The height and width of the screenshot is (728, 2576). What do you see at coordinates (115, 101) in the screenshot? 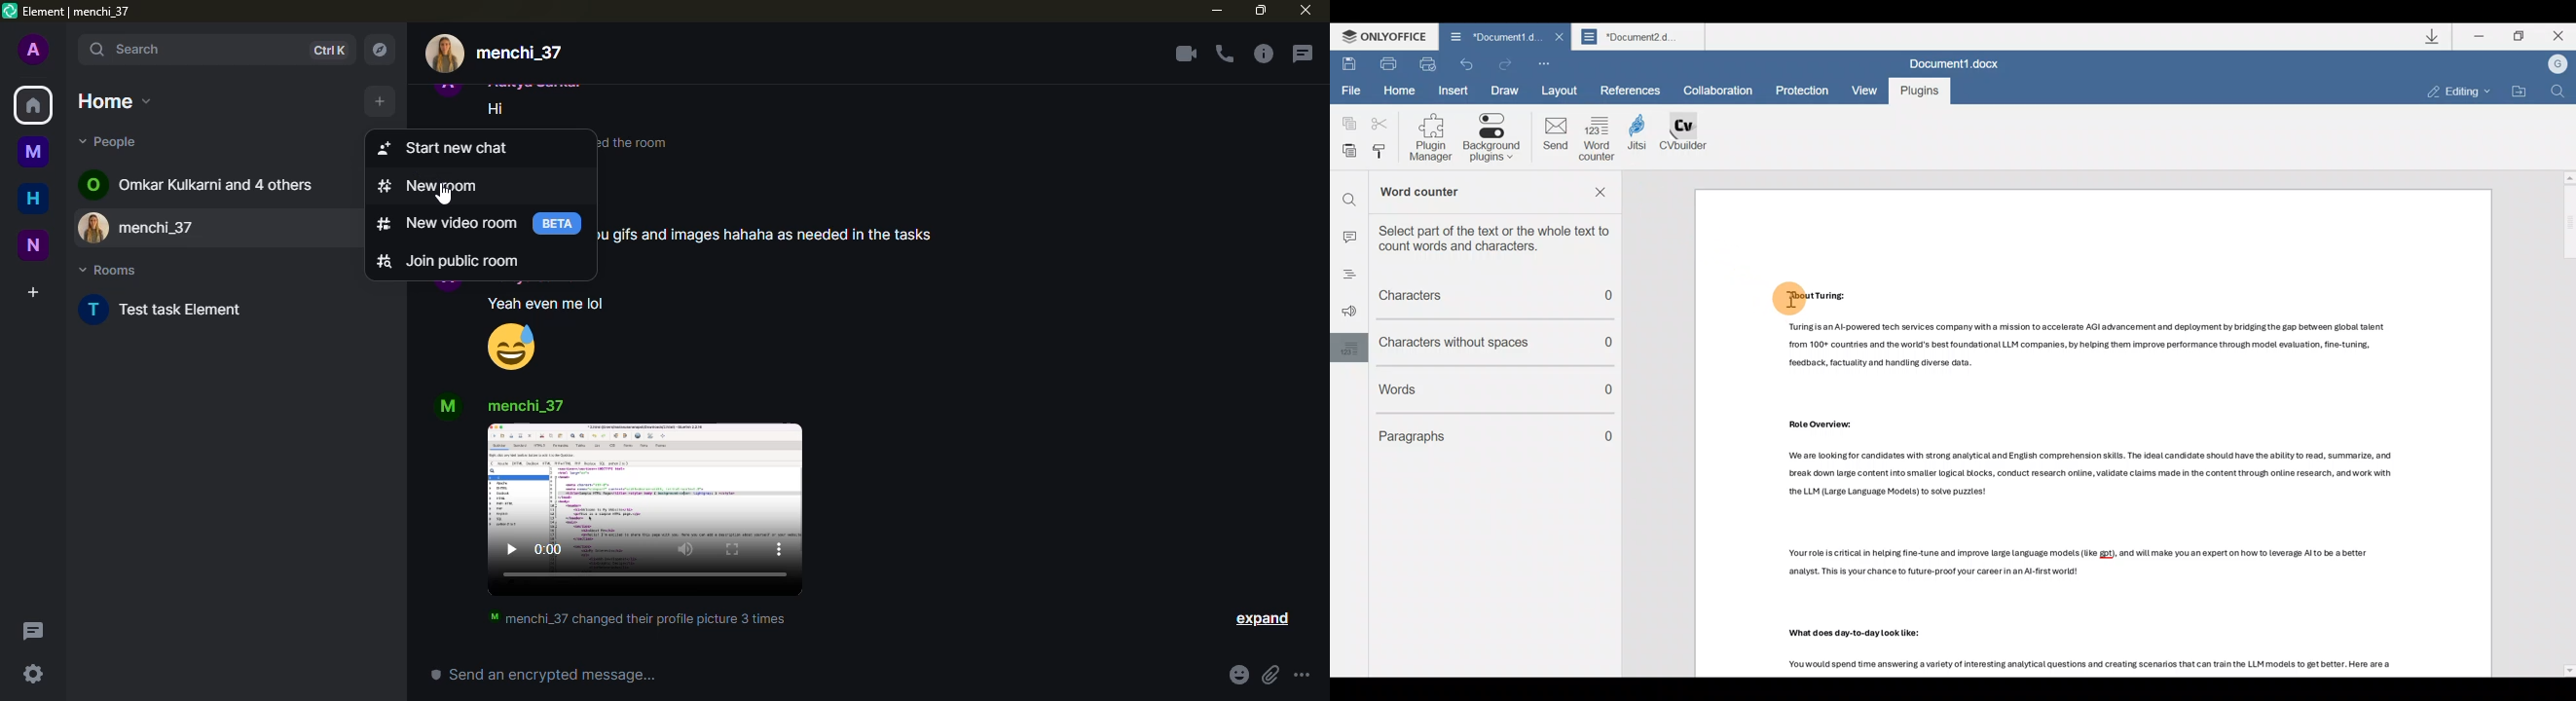
I see `home` at bounding box center [115, 101].